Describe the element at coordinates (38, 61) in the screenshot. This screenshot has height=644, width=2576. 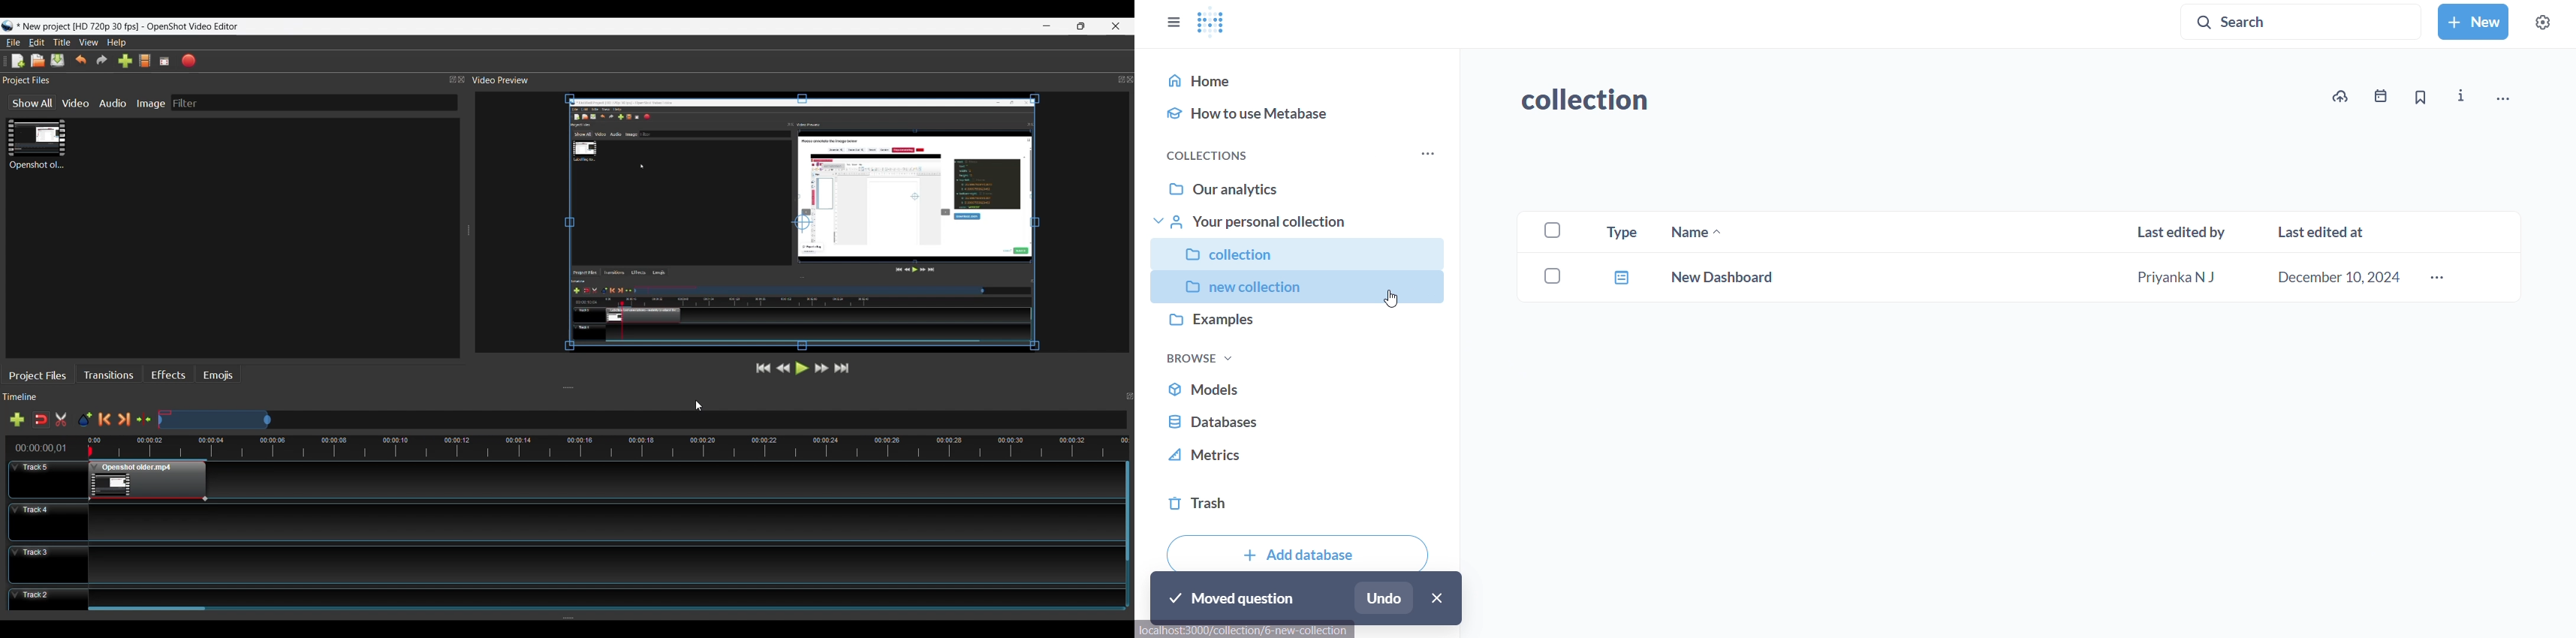
I see `Open File` at that location.